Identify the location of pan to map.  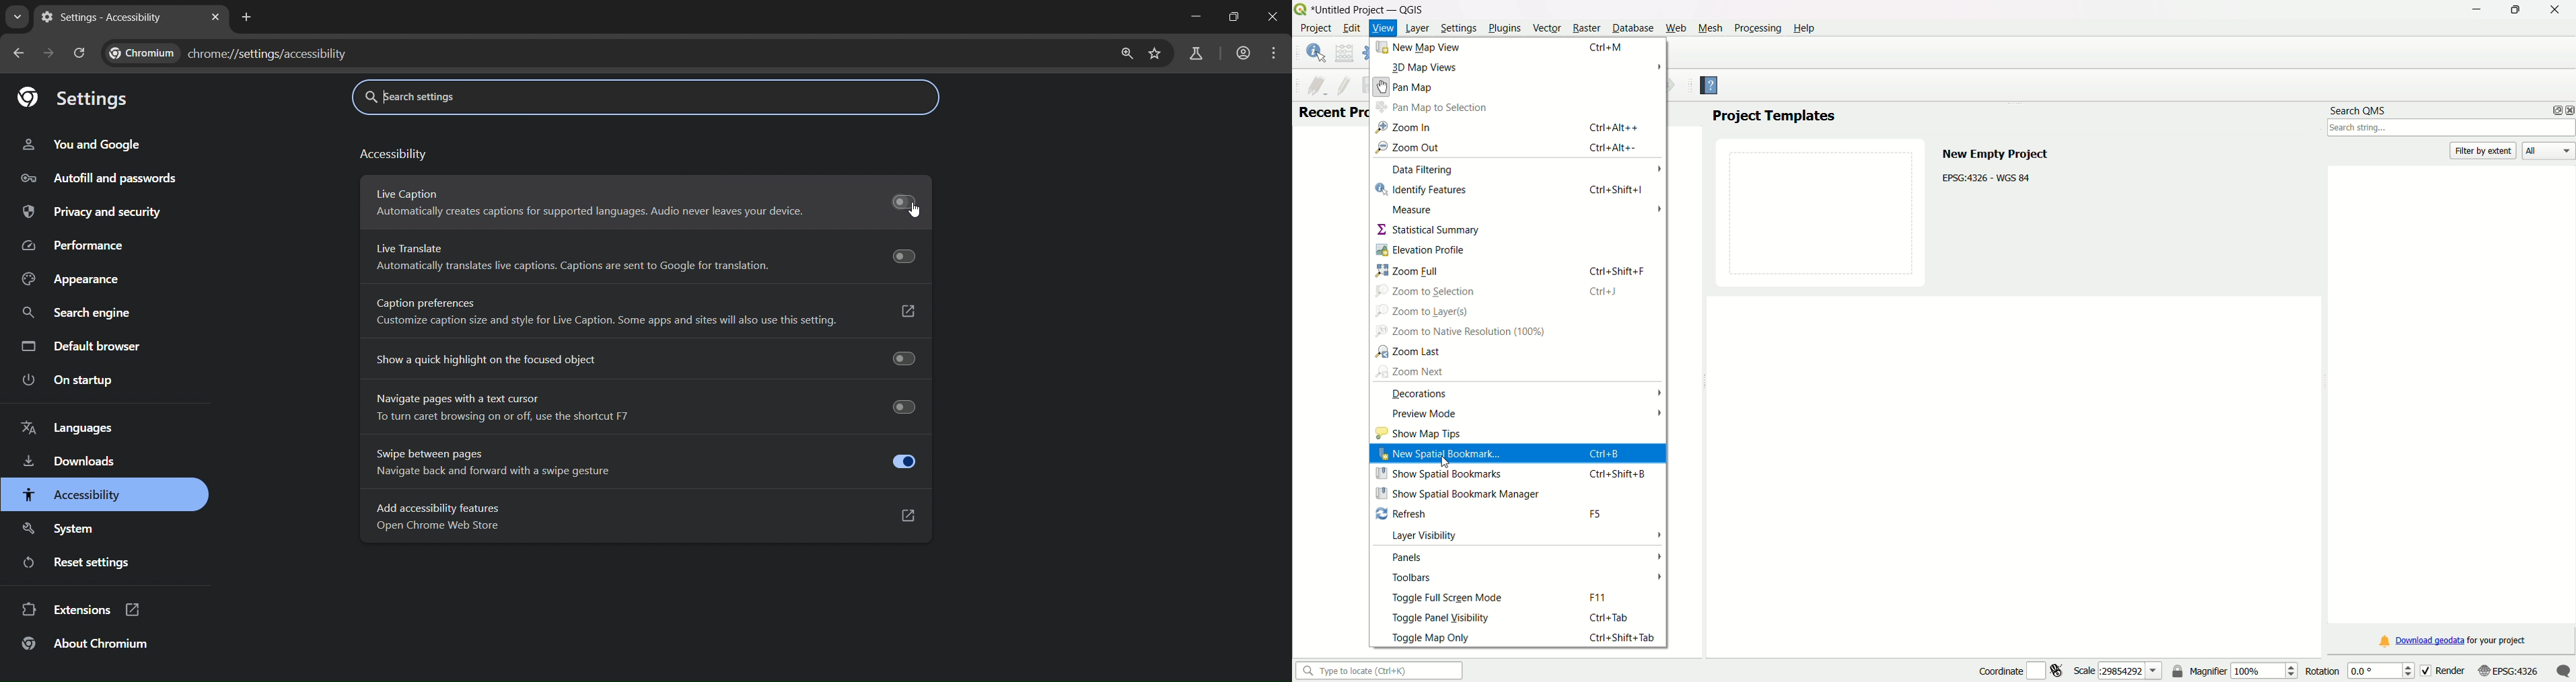
(1433, 108).